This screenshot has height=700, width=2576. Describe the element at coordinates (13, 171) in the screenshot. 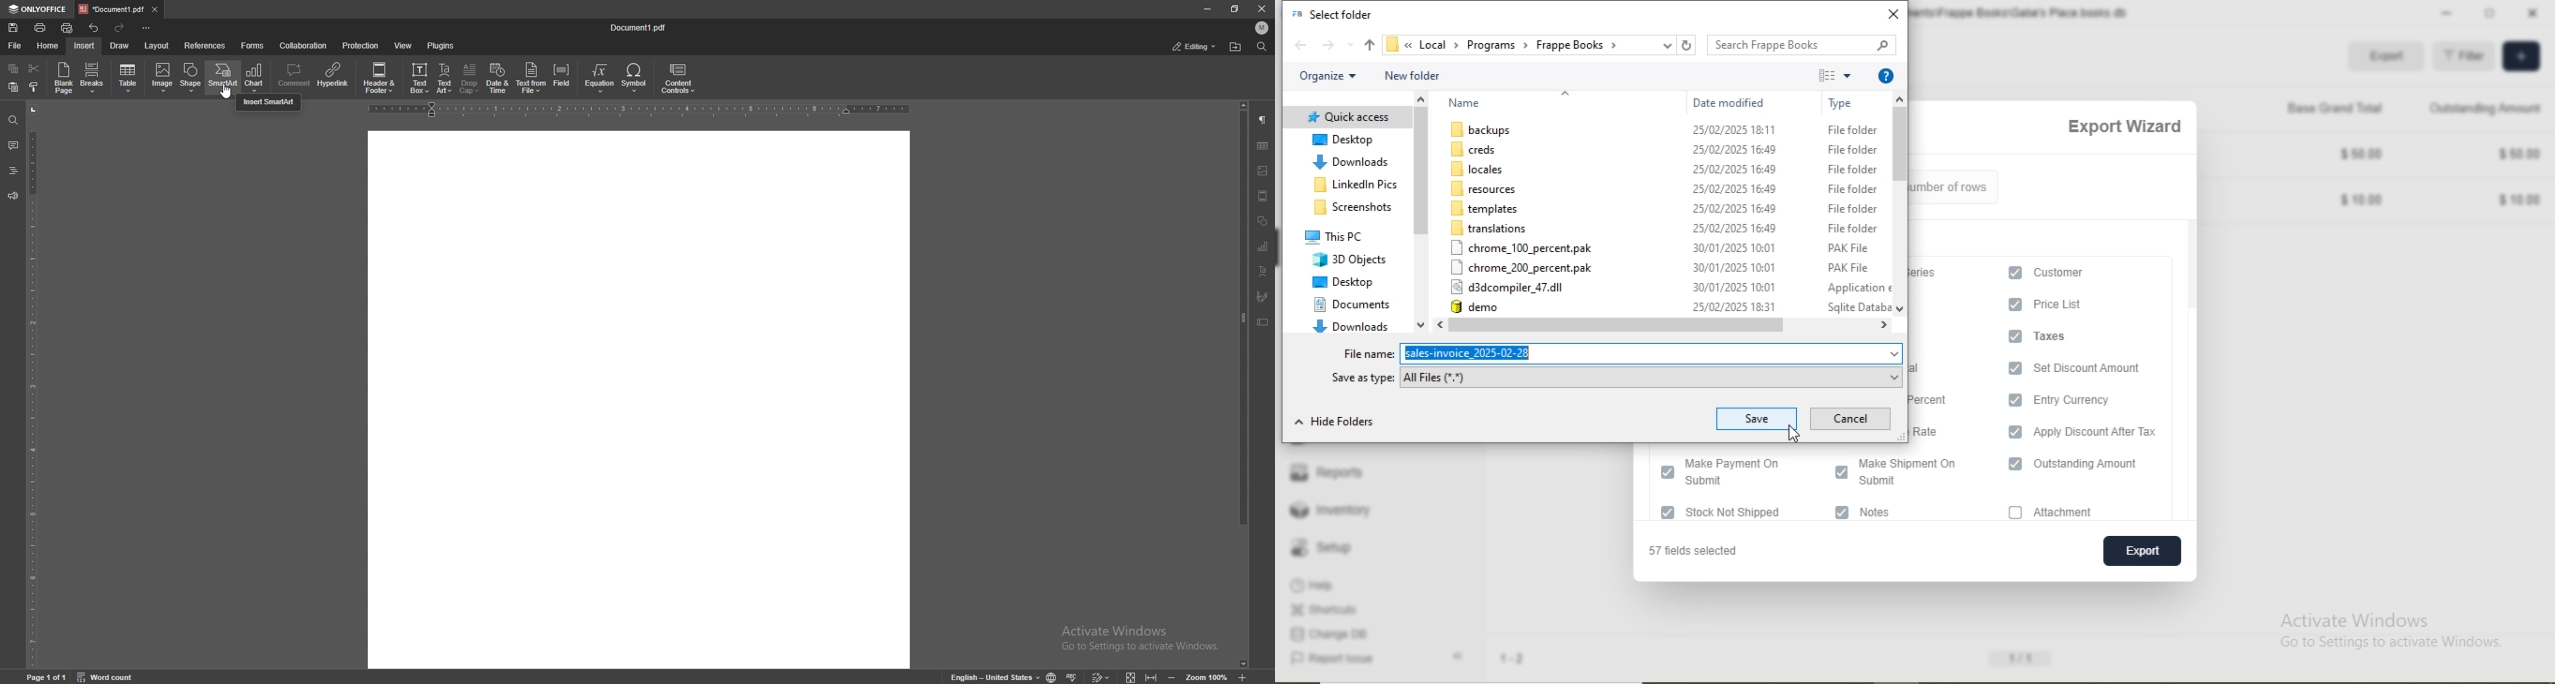

I see `headings` at that location.